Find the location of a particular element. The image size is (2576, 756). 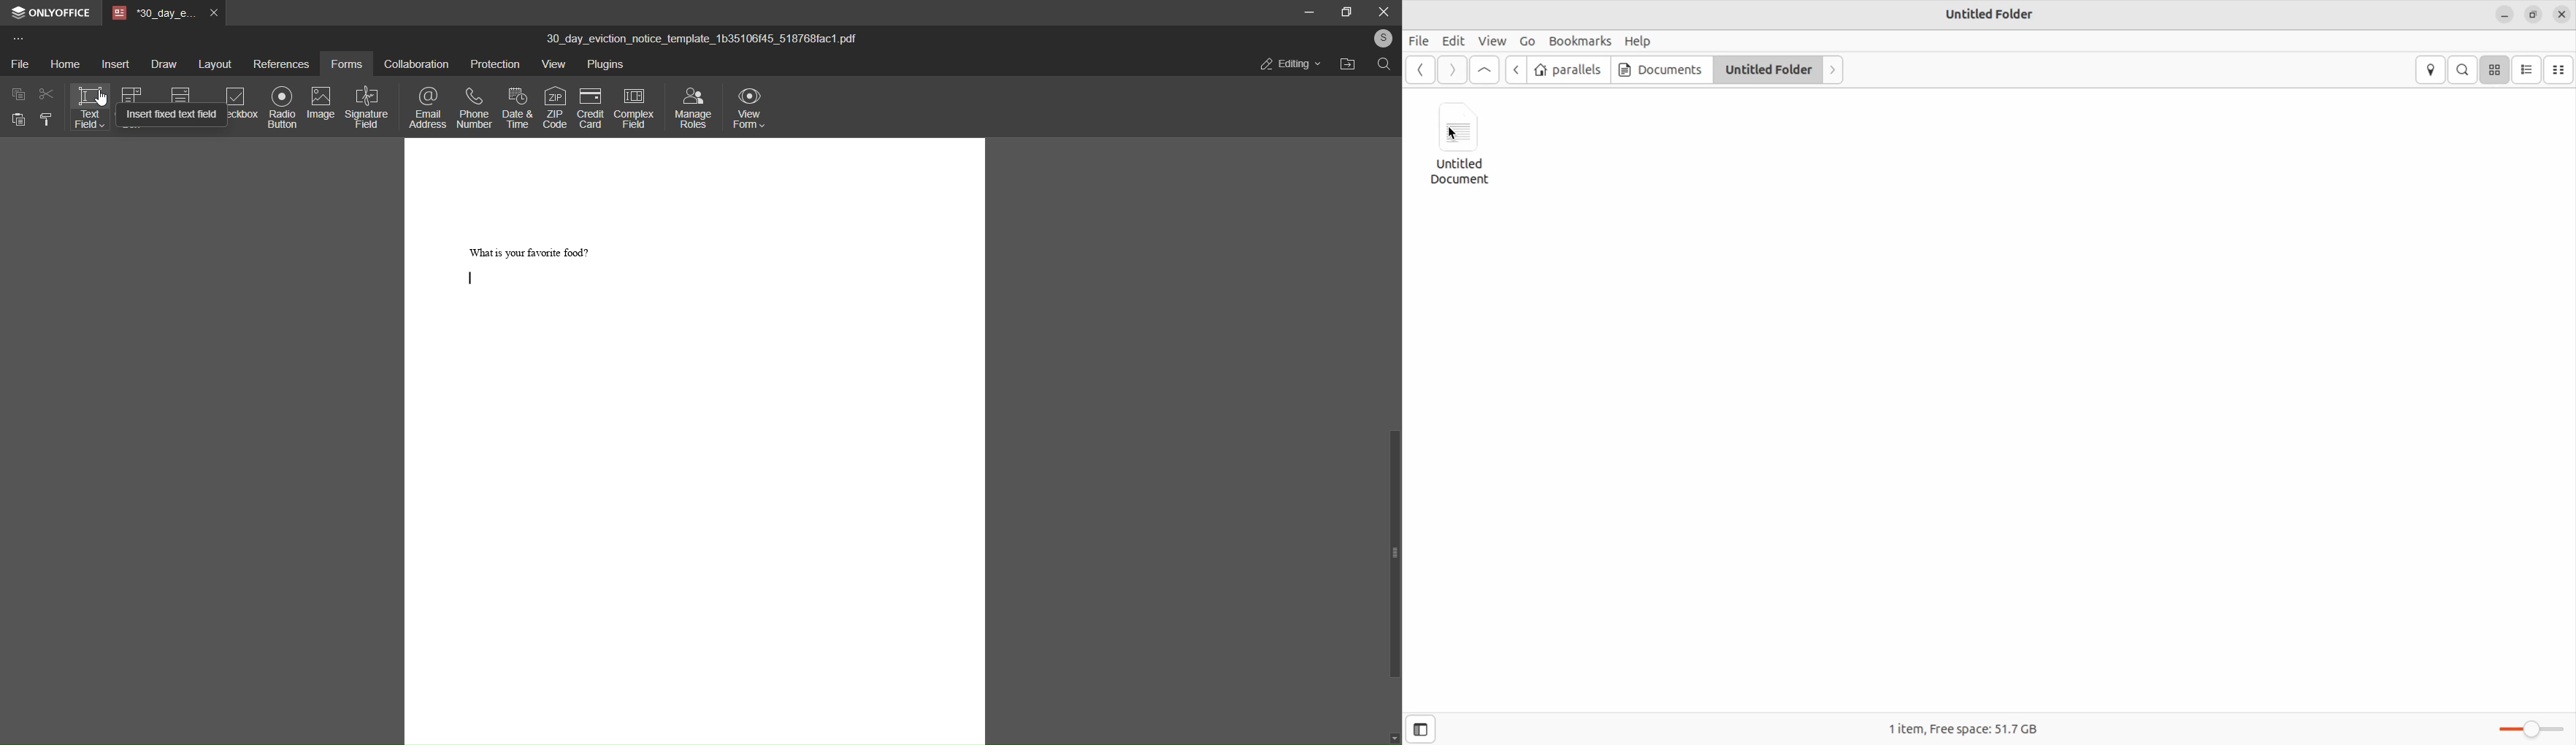

checkbox is located at coordinates (241, 114).